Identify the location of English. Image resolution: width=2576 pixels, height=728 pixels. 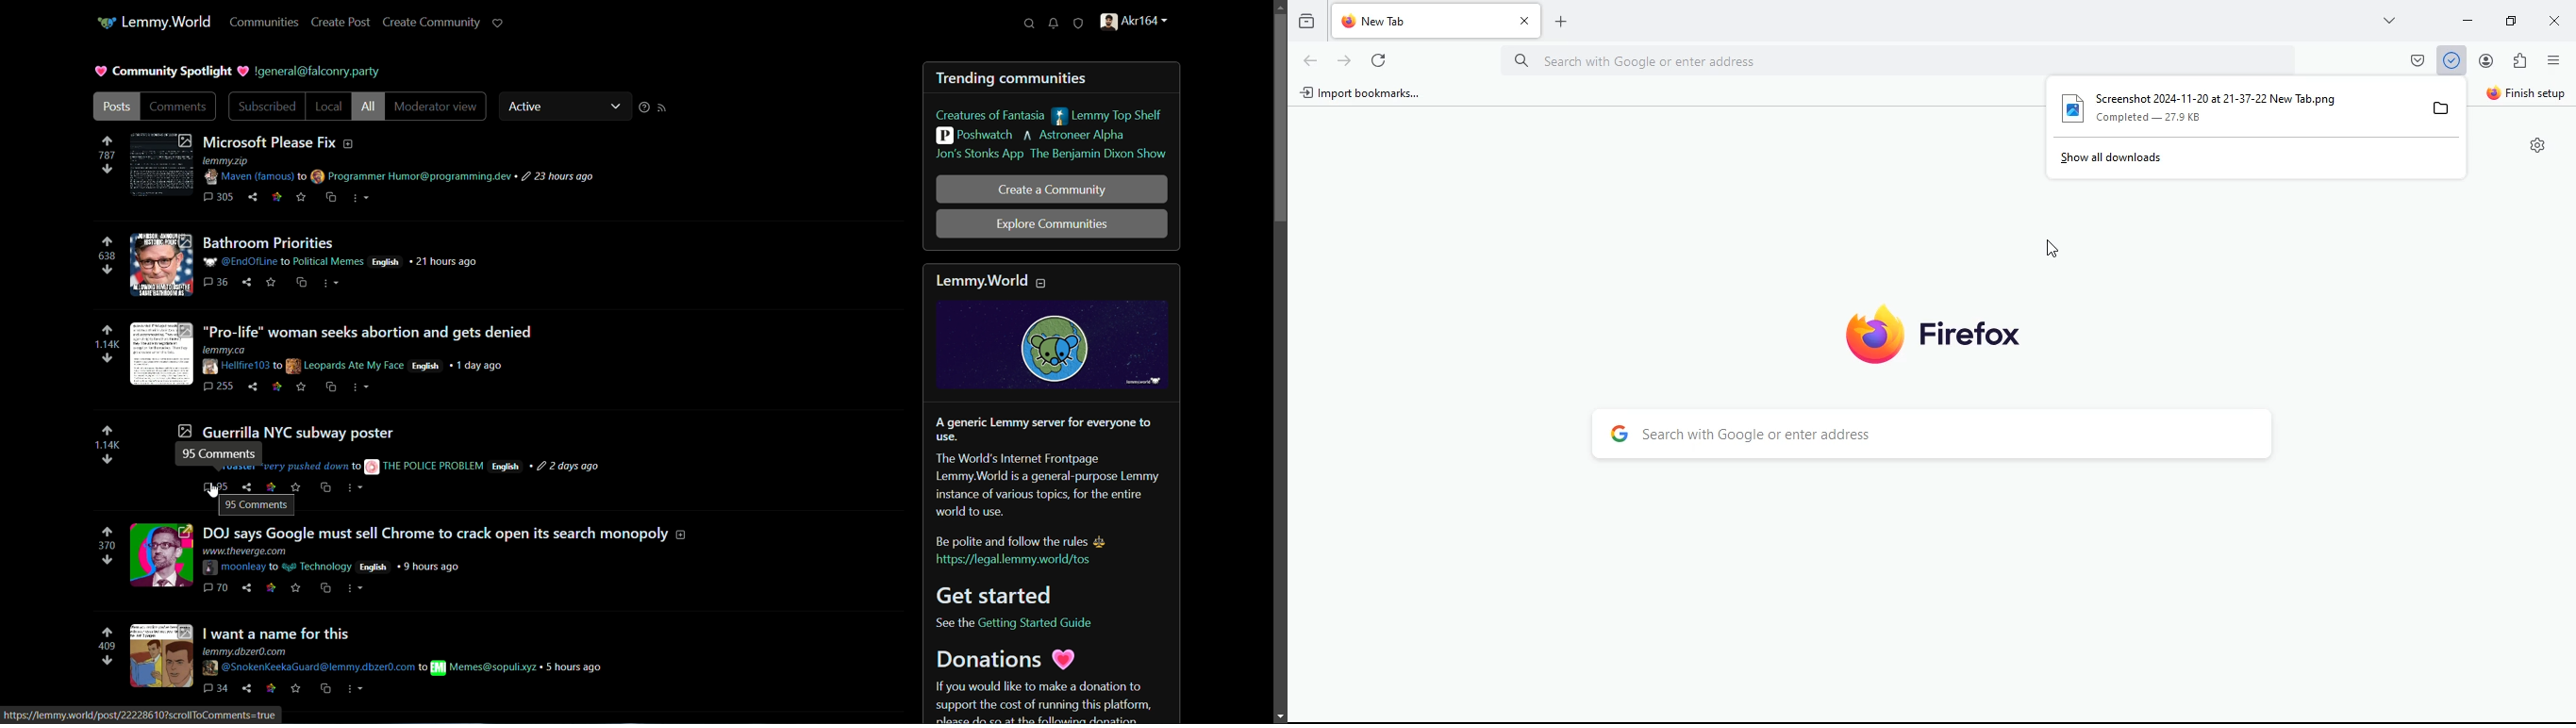
(374, 568).